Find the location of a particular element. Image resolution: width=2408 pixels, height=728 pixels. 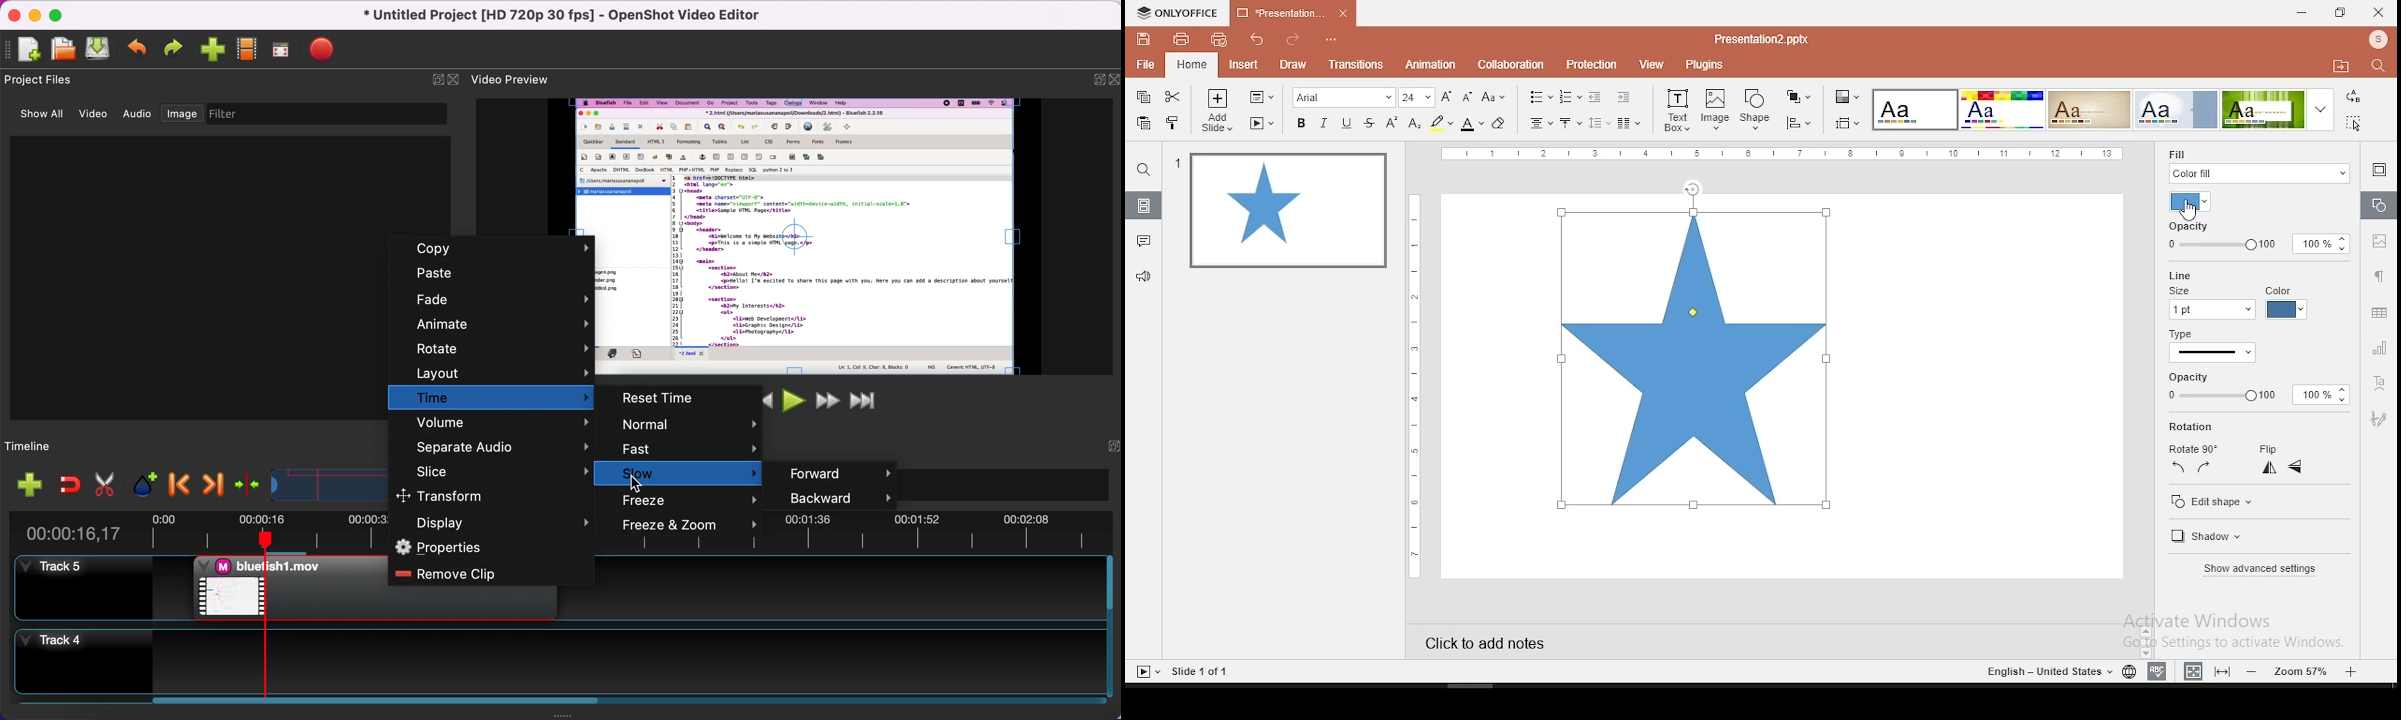

text art tool is located at coordinates (2377, 385).